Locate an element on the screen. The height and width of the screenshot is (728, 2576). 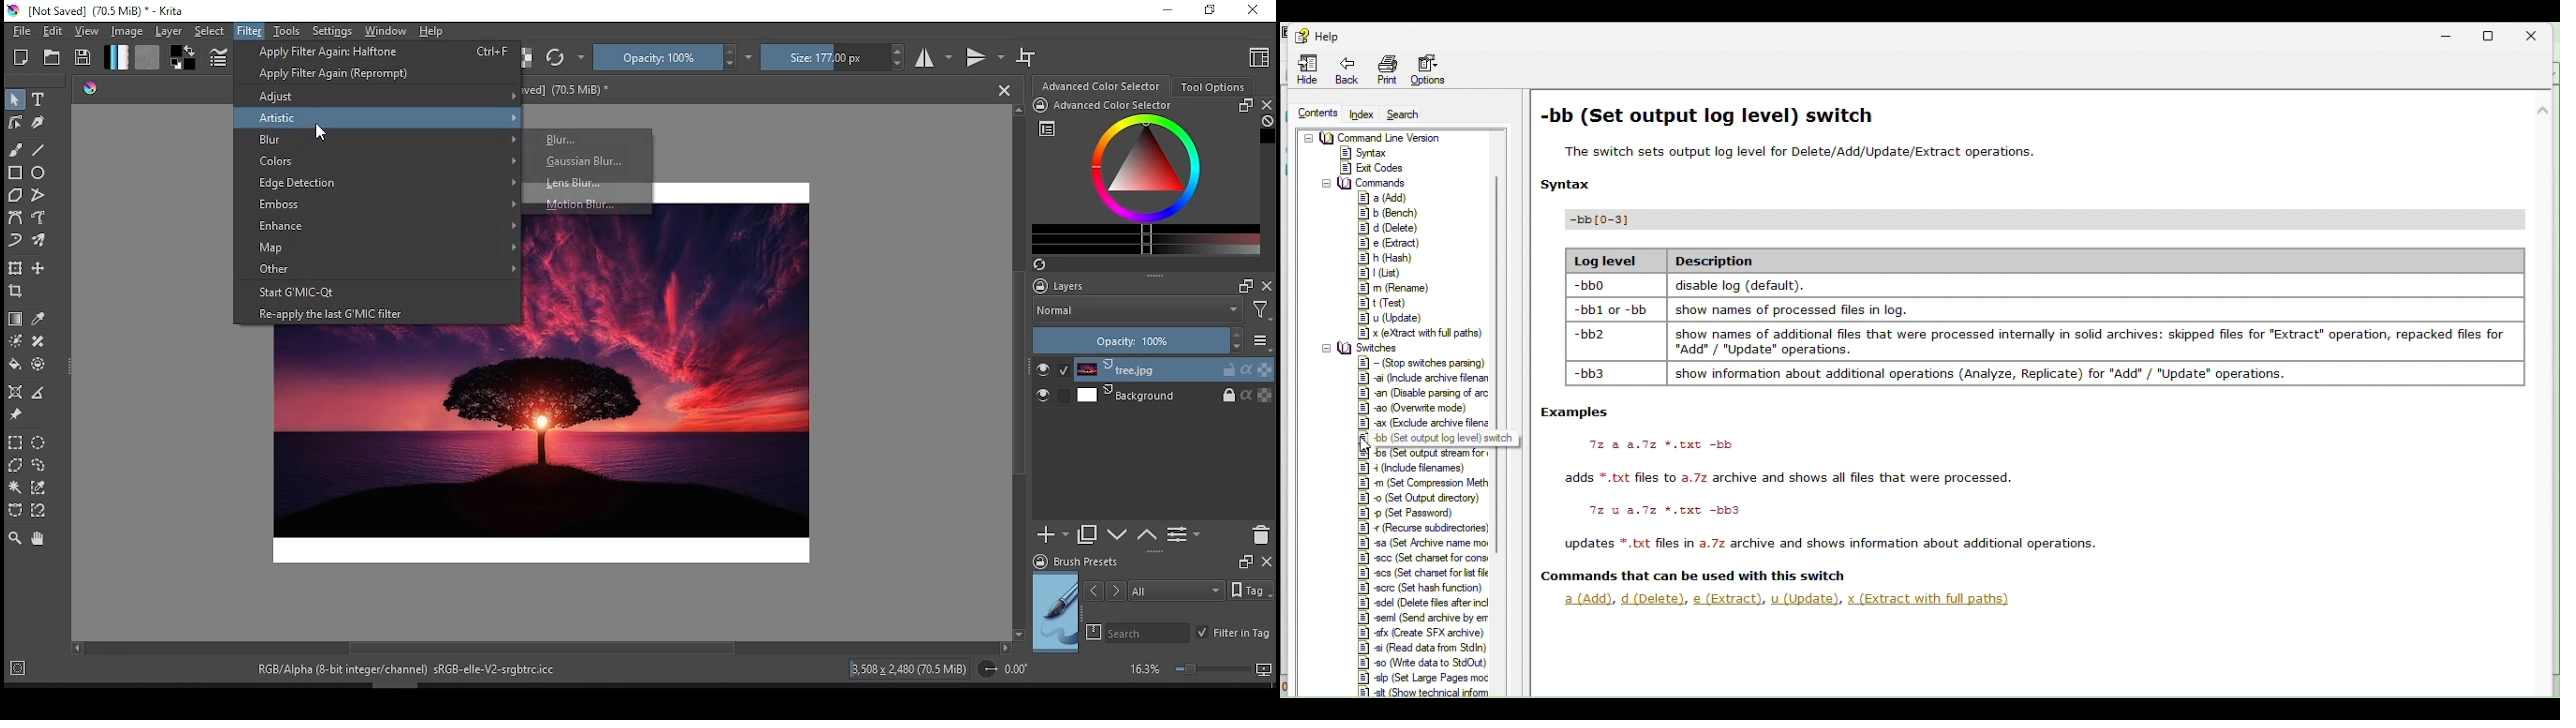
£] + (Recurse subdirectories) is located at coordinates (1425, 528).